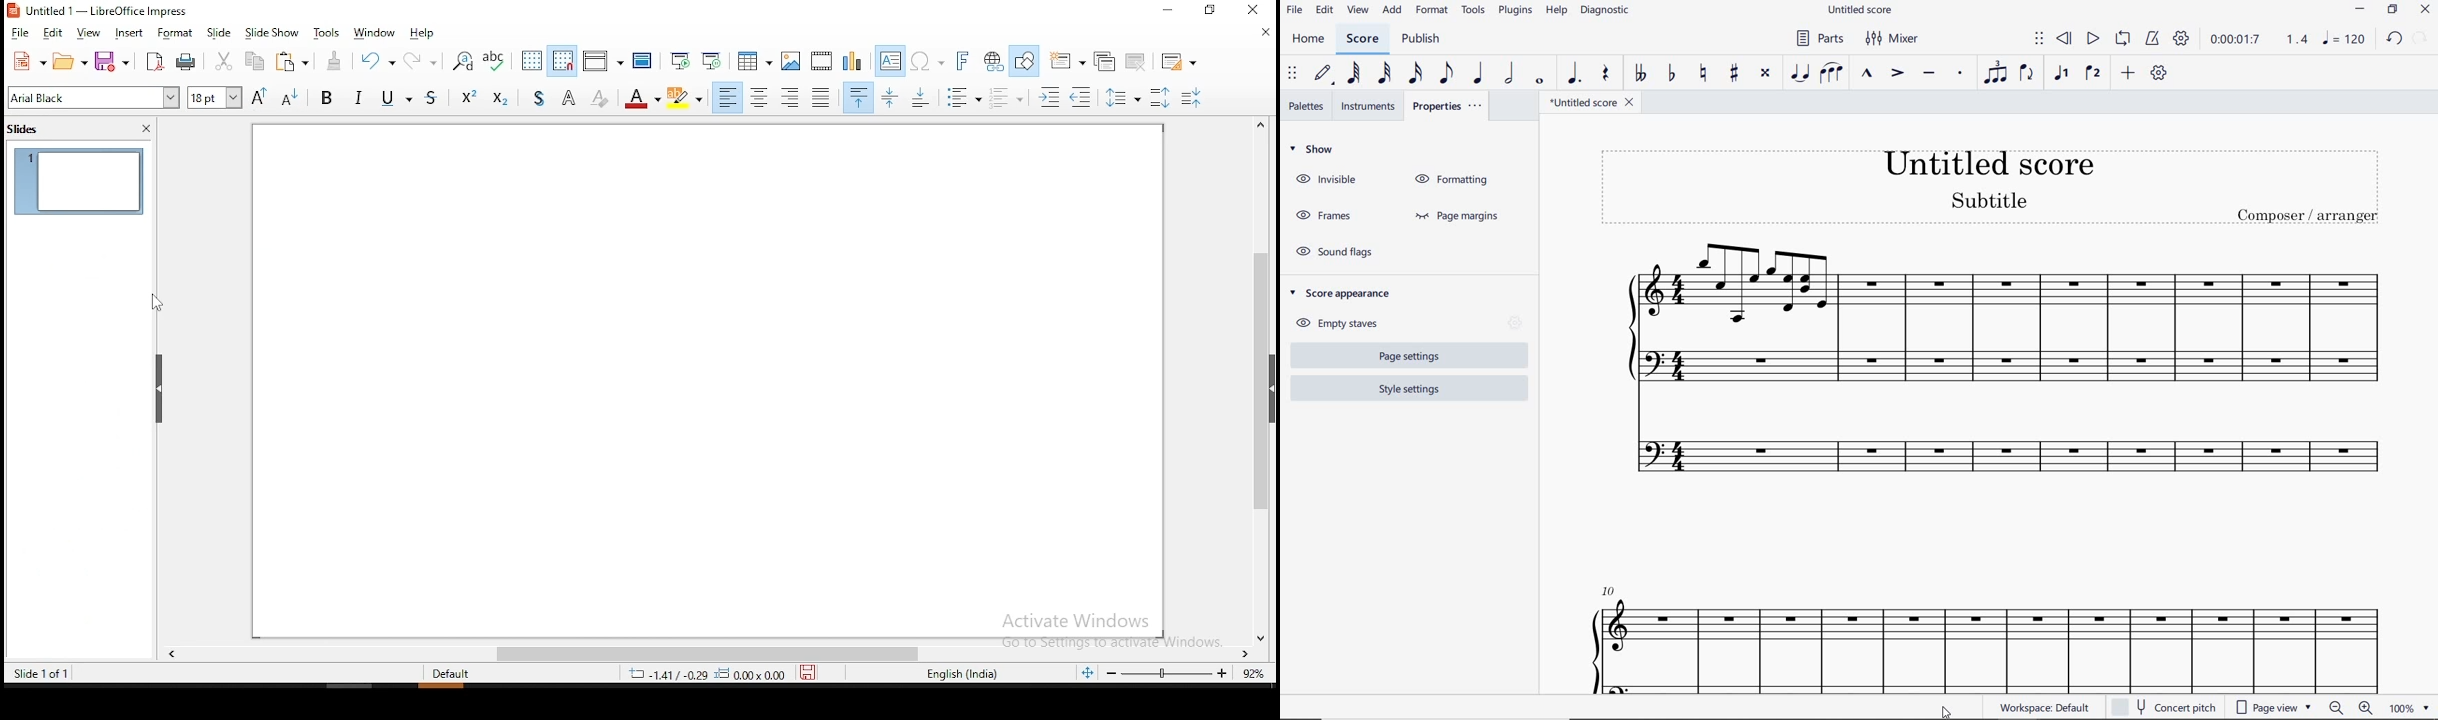 The image size is (2464, 728). What do you see at coordinates (1455, 180) in the screenshot?
I see `FORMATTING` at bounding box center [1455, 180].